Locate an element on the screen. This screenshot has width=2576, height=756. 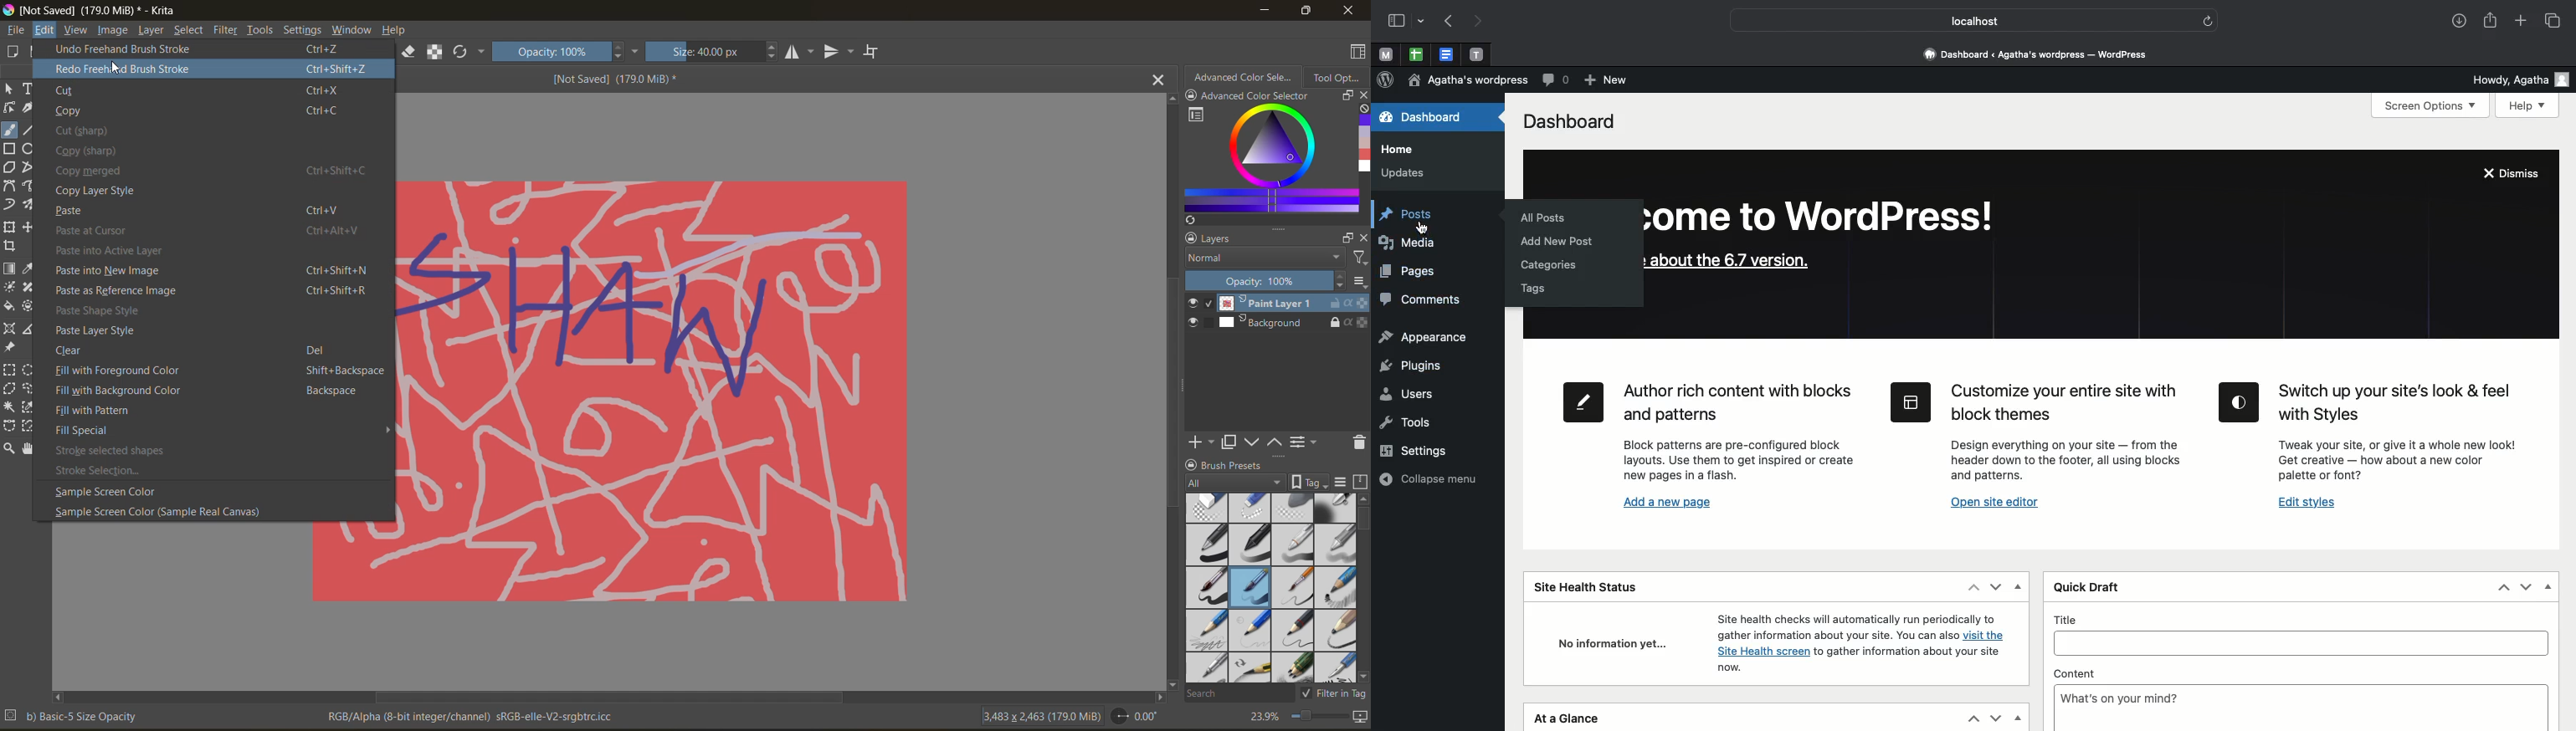
clear all color history is located at coordinates (1363, 110).